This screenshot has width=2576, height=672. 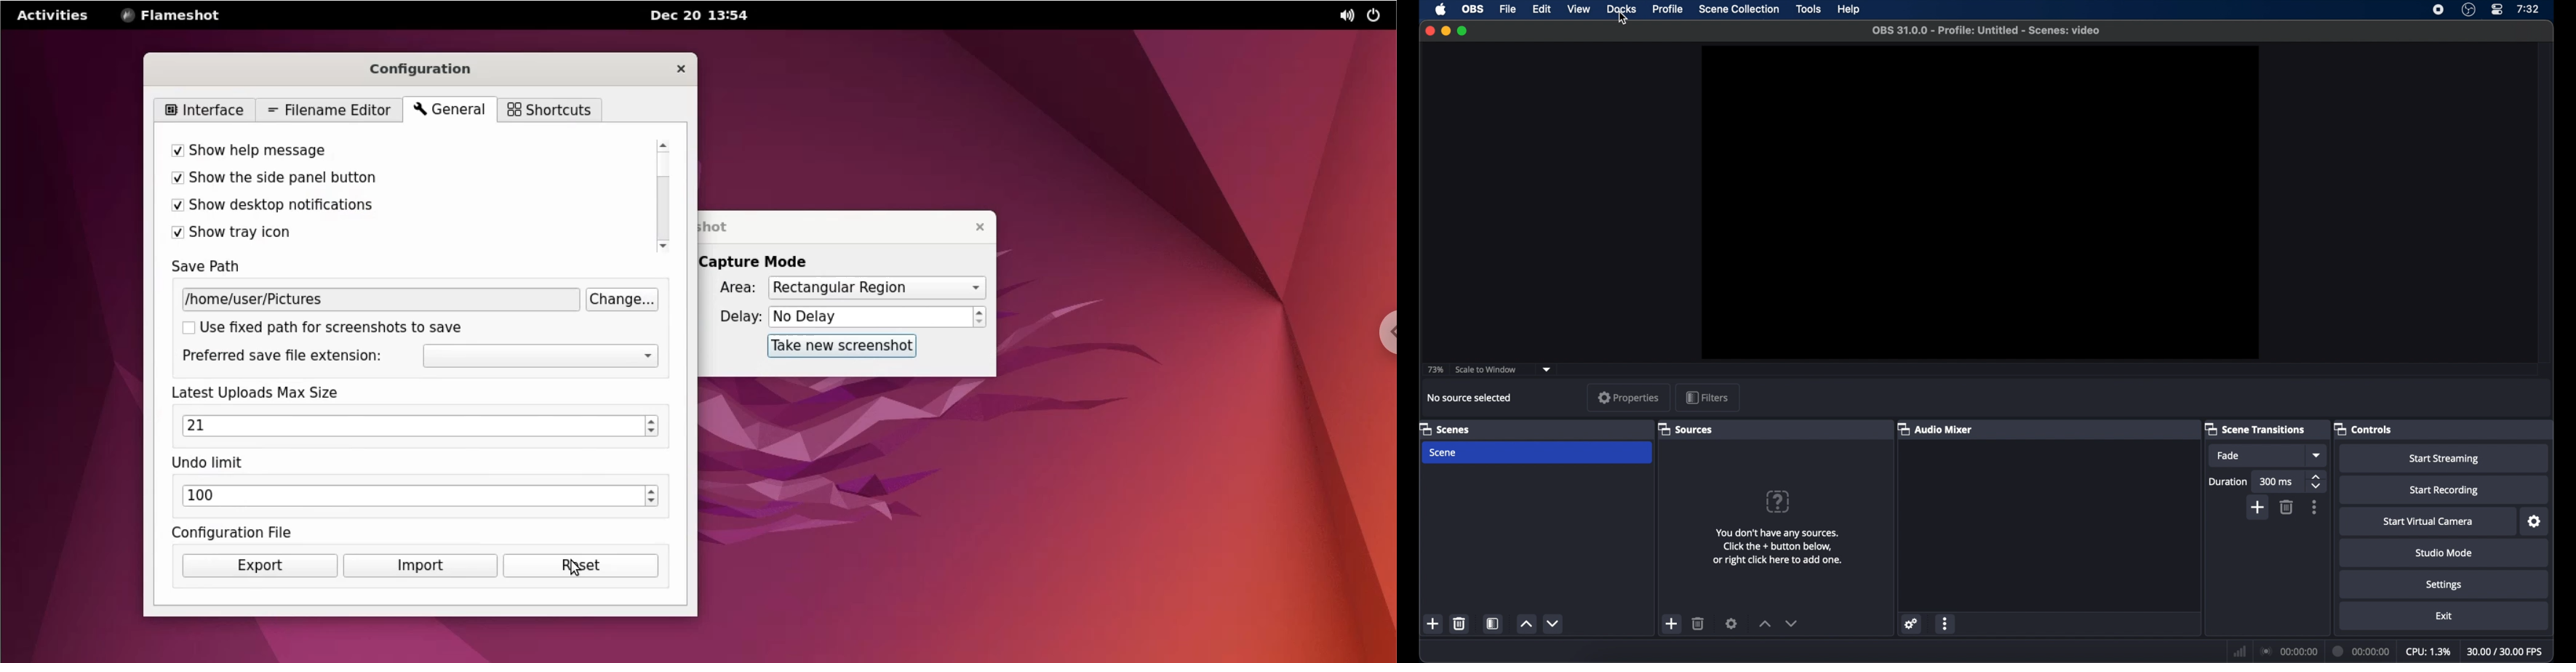 What do you see at coordinates (2445, 616) in the screenshot?
I see `exit` at bounding box center [2445, 616].